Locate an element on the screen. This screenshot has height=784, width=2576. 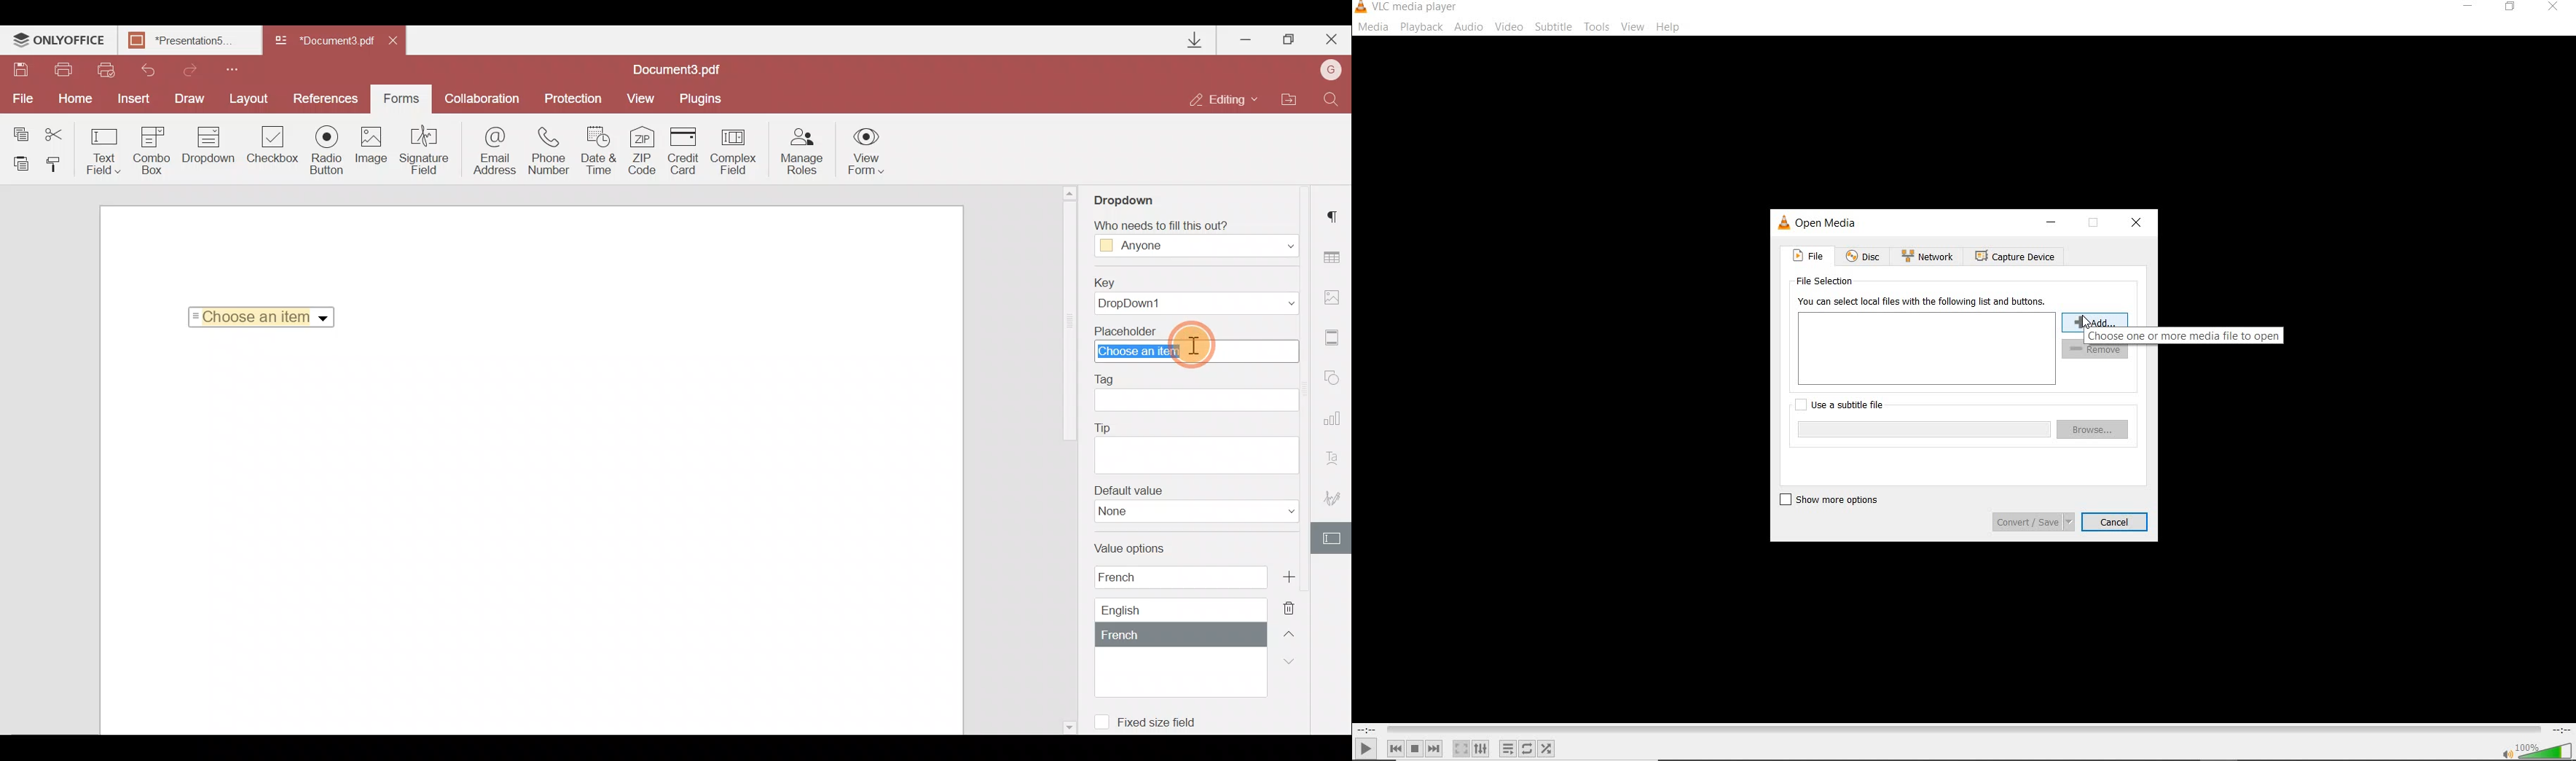
choose one or more media file to open is located at coordinates (2185, 335).